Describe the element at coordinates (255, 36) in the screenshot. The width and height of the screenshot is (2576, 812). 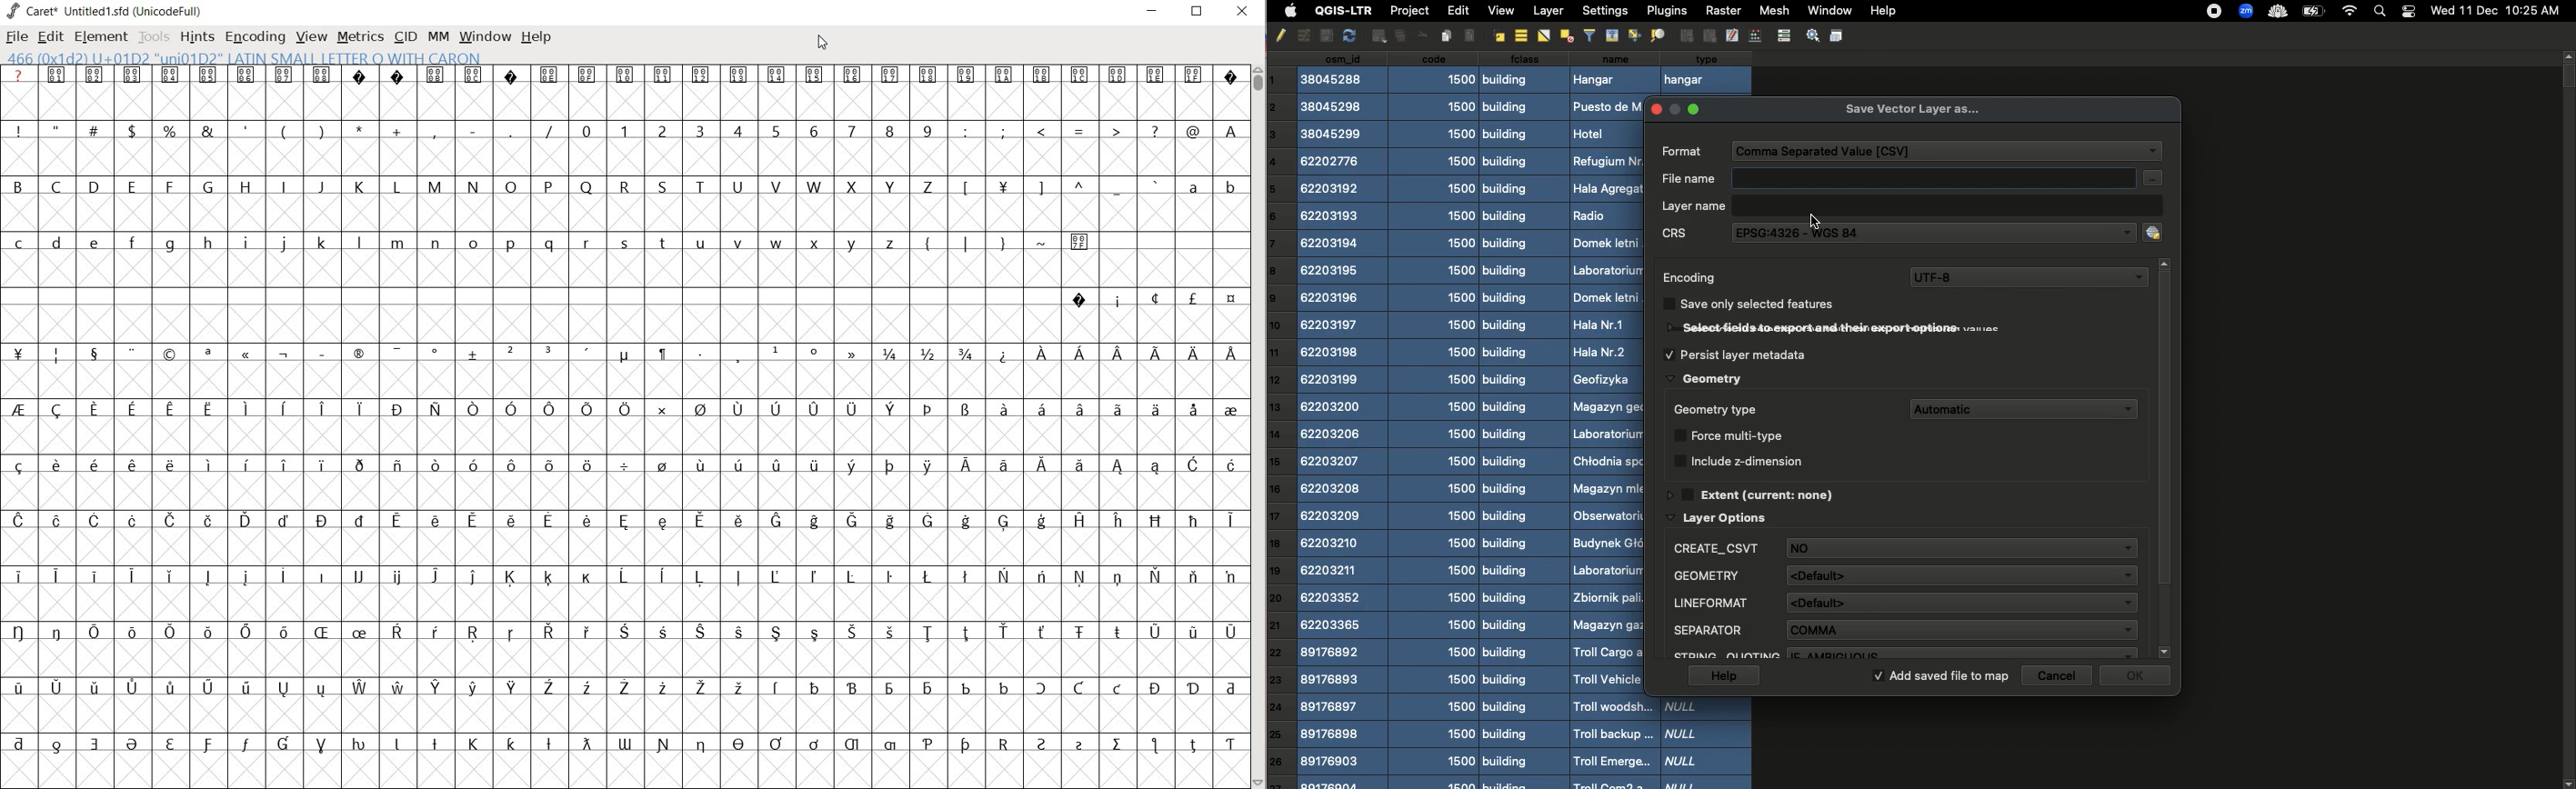
I see `ENCODING` at that location.